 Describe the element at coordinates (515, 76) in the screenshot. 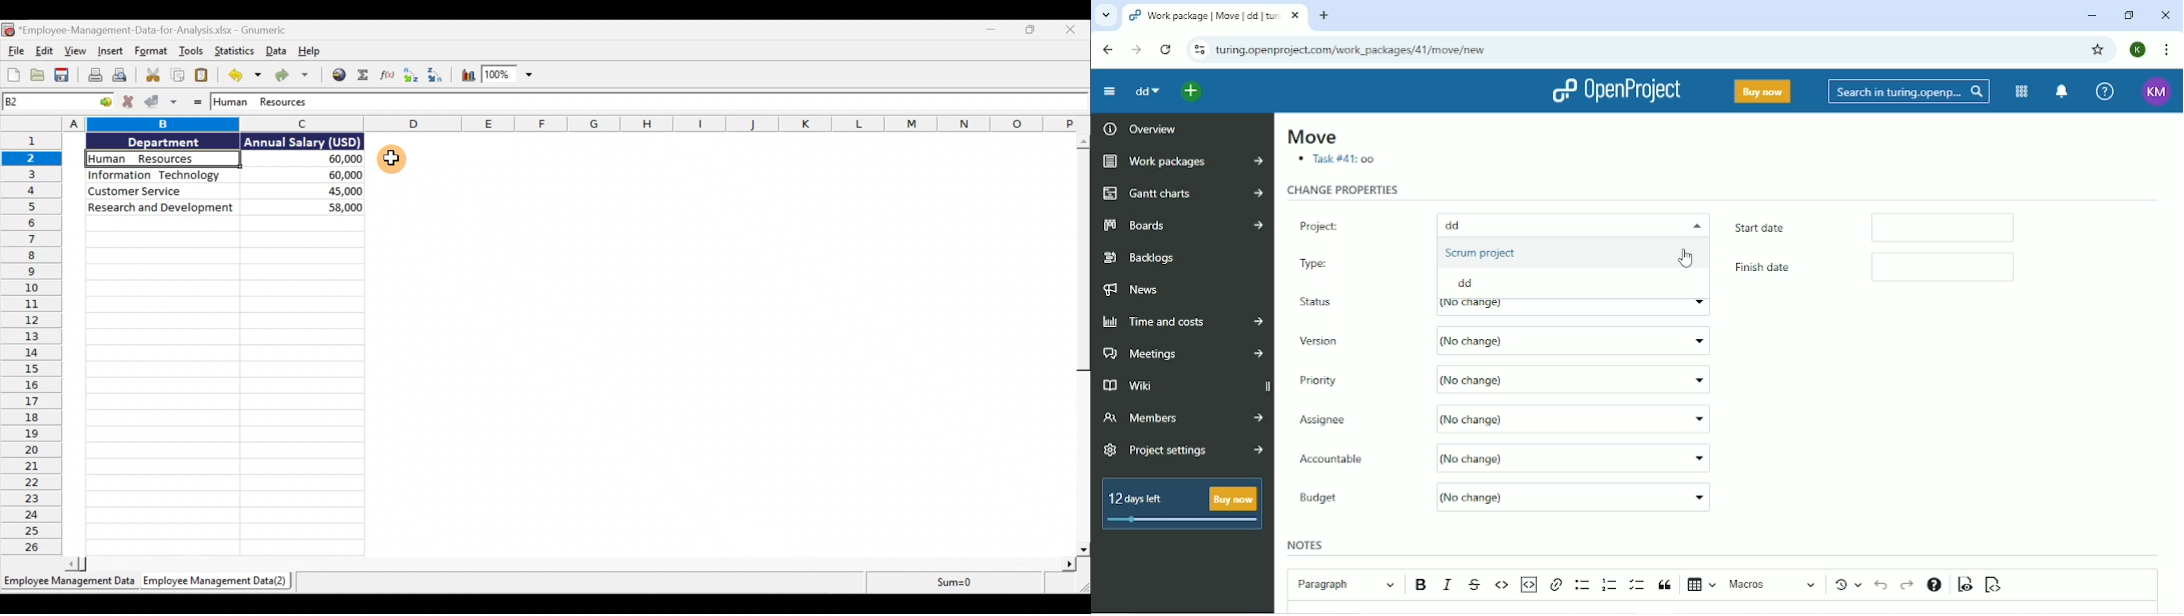

I see `zoom` at that location.